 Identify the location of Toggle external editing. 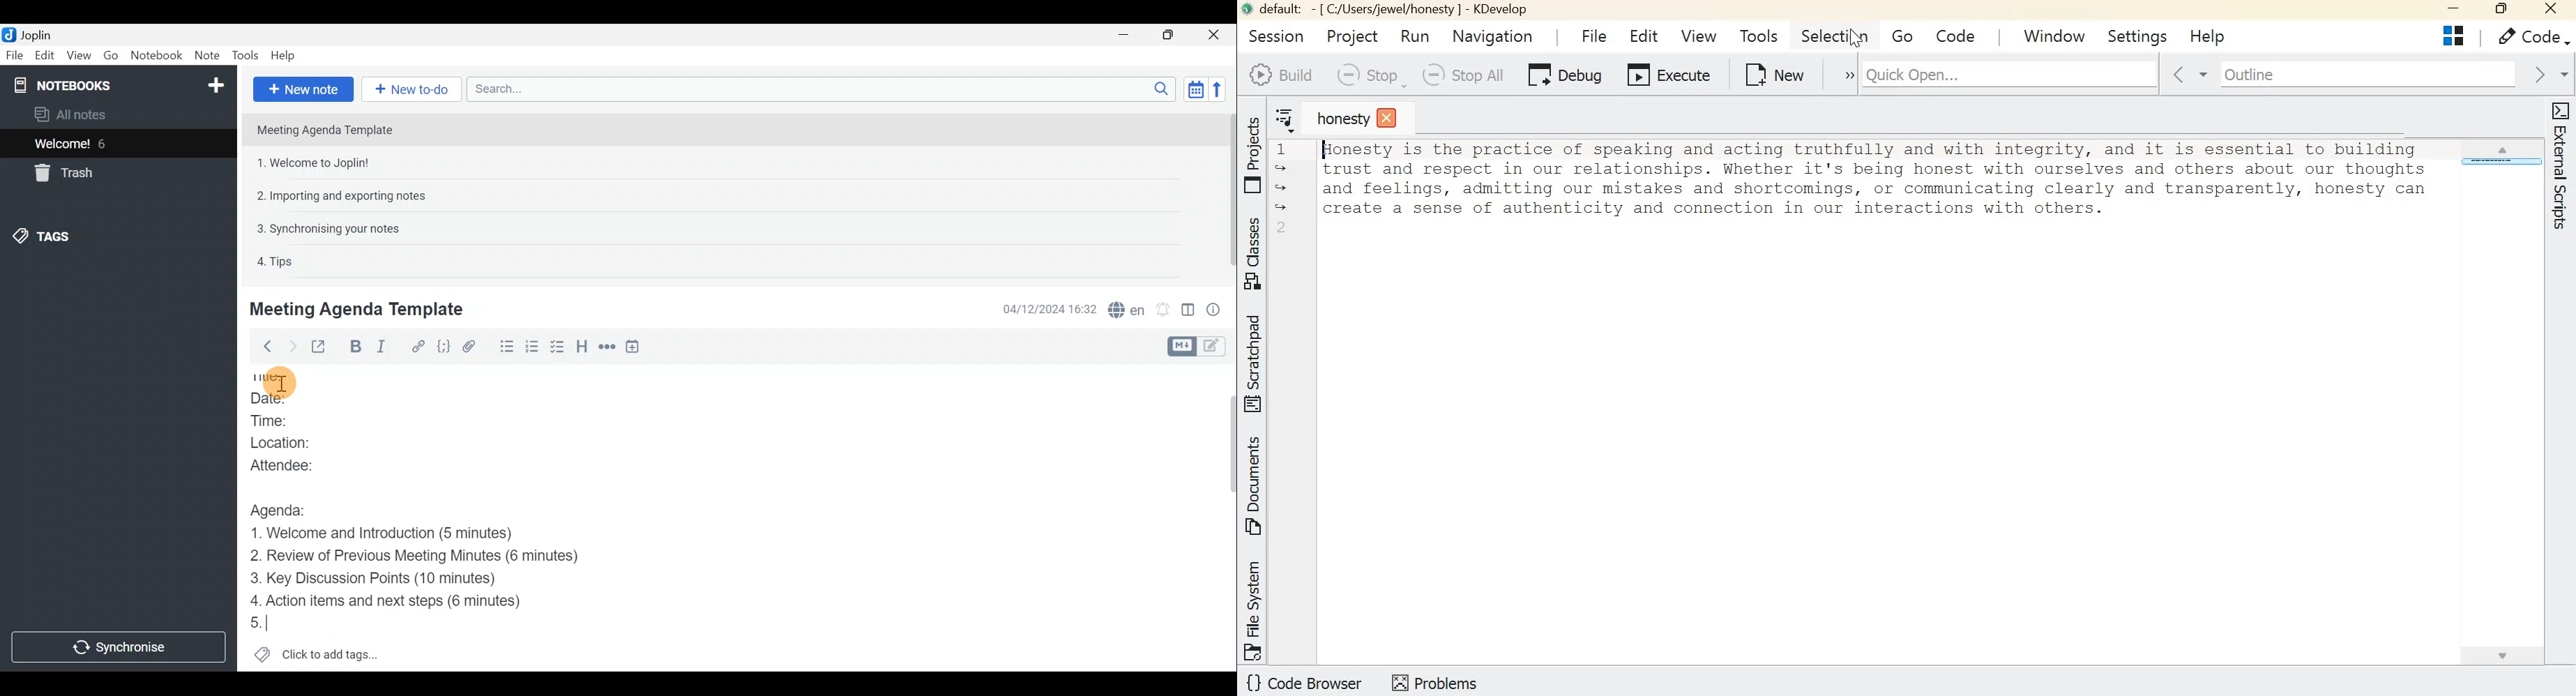
(322, 347).